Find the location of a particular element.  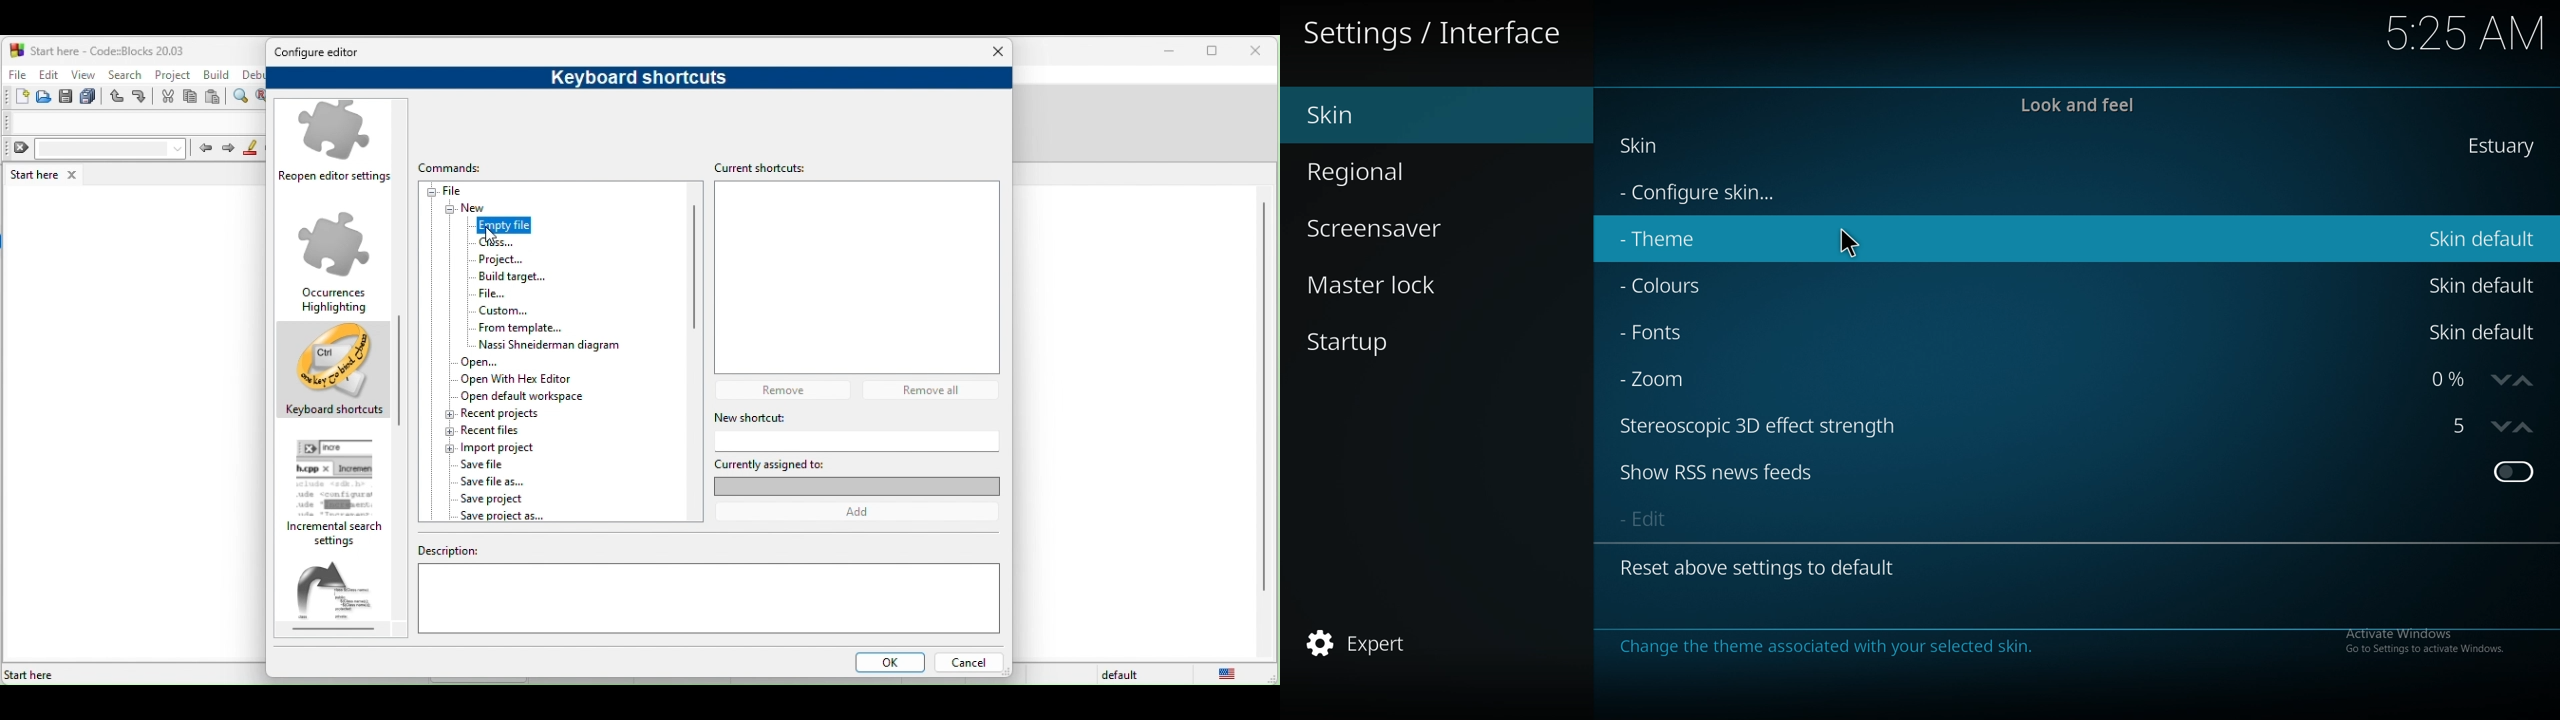

increase zoom is located at coordinates (2524, 379).